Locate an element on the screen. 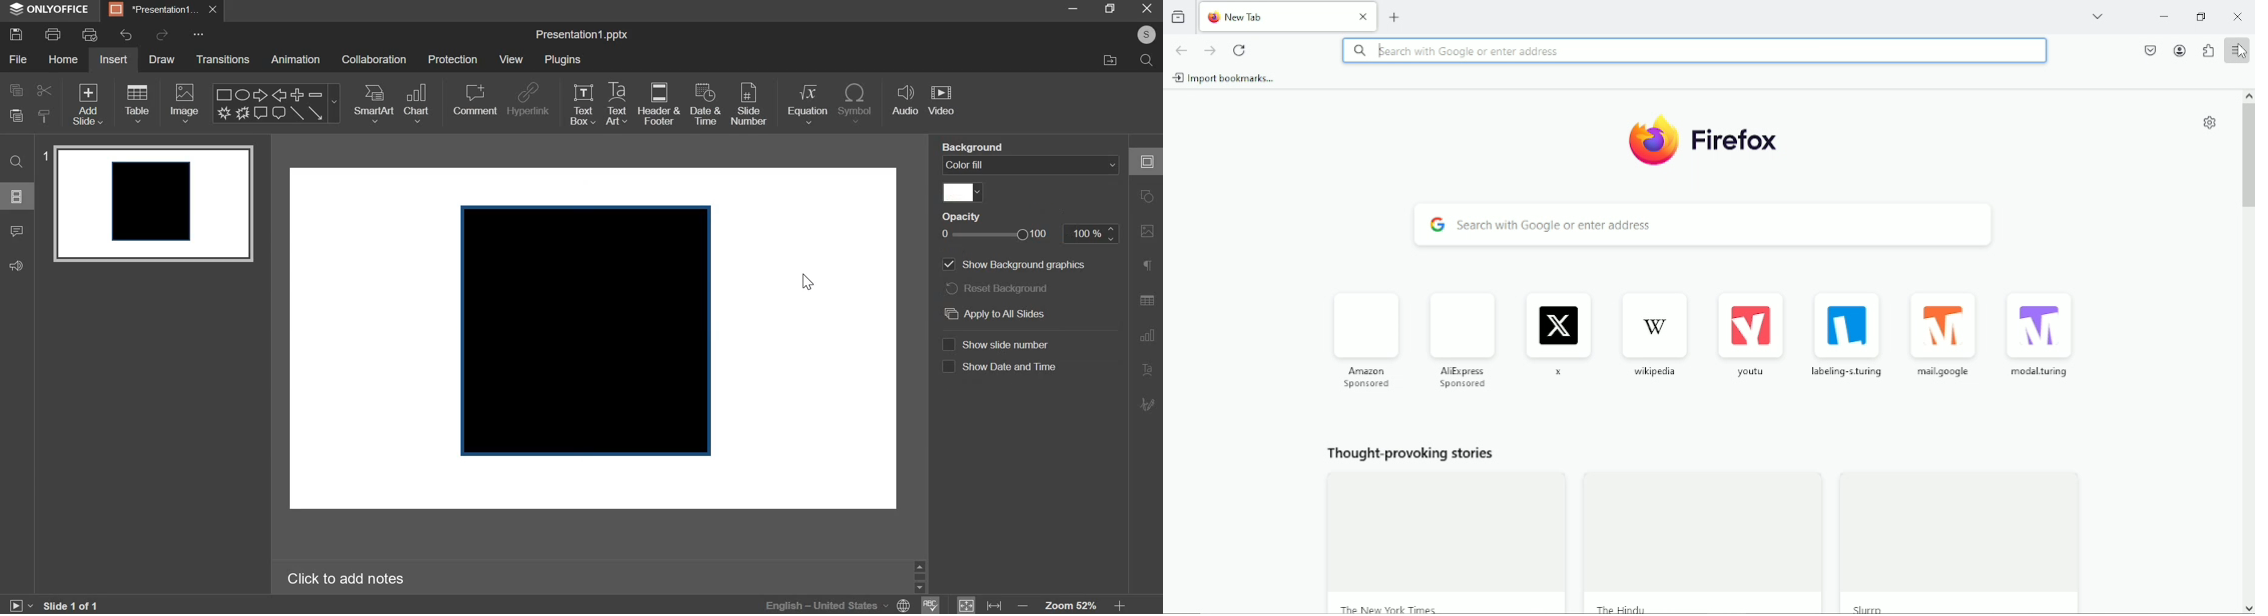 The height and width of the screenshot is (616, 2268). find is located at coordinates (17, 161).